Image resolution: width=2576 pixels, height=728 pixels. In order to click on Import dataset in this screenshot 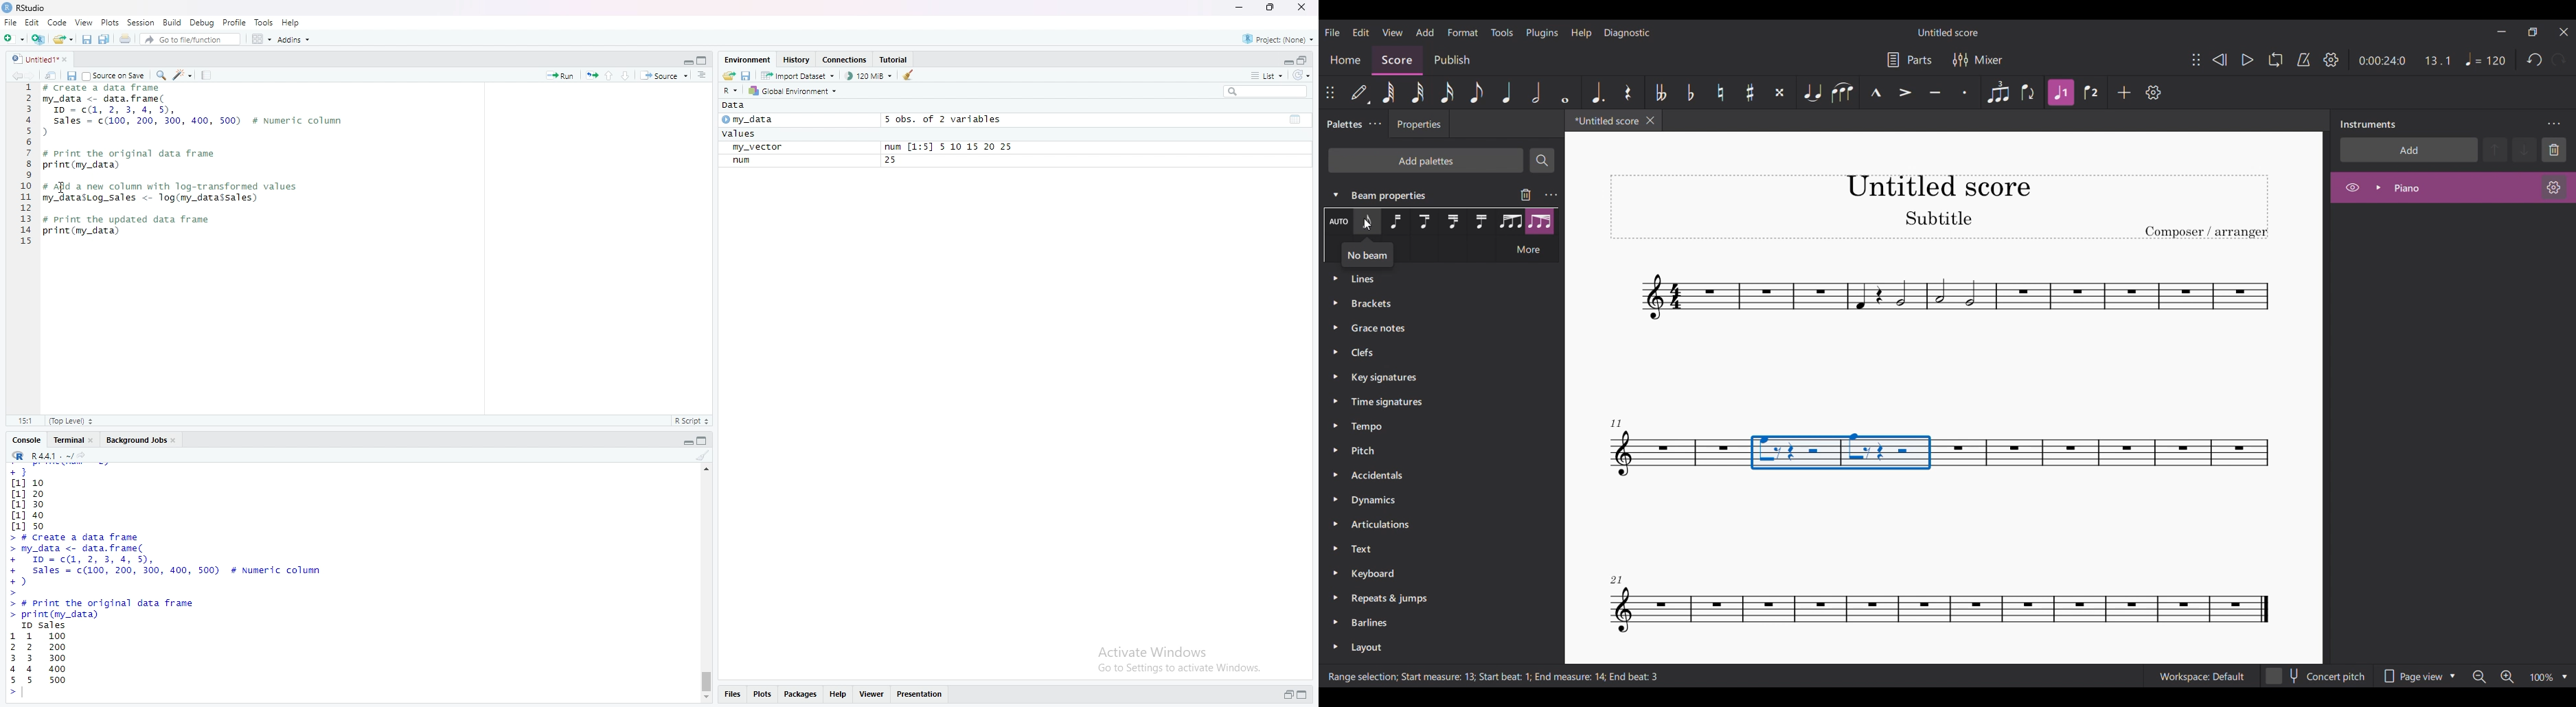, I will do `click(801, 76)`.